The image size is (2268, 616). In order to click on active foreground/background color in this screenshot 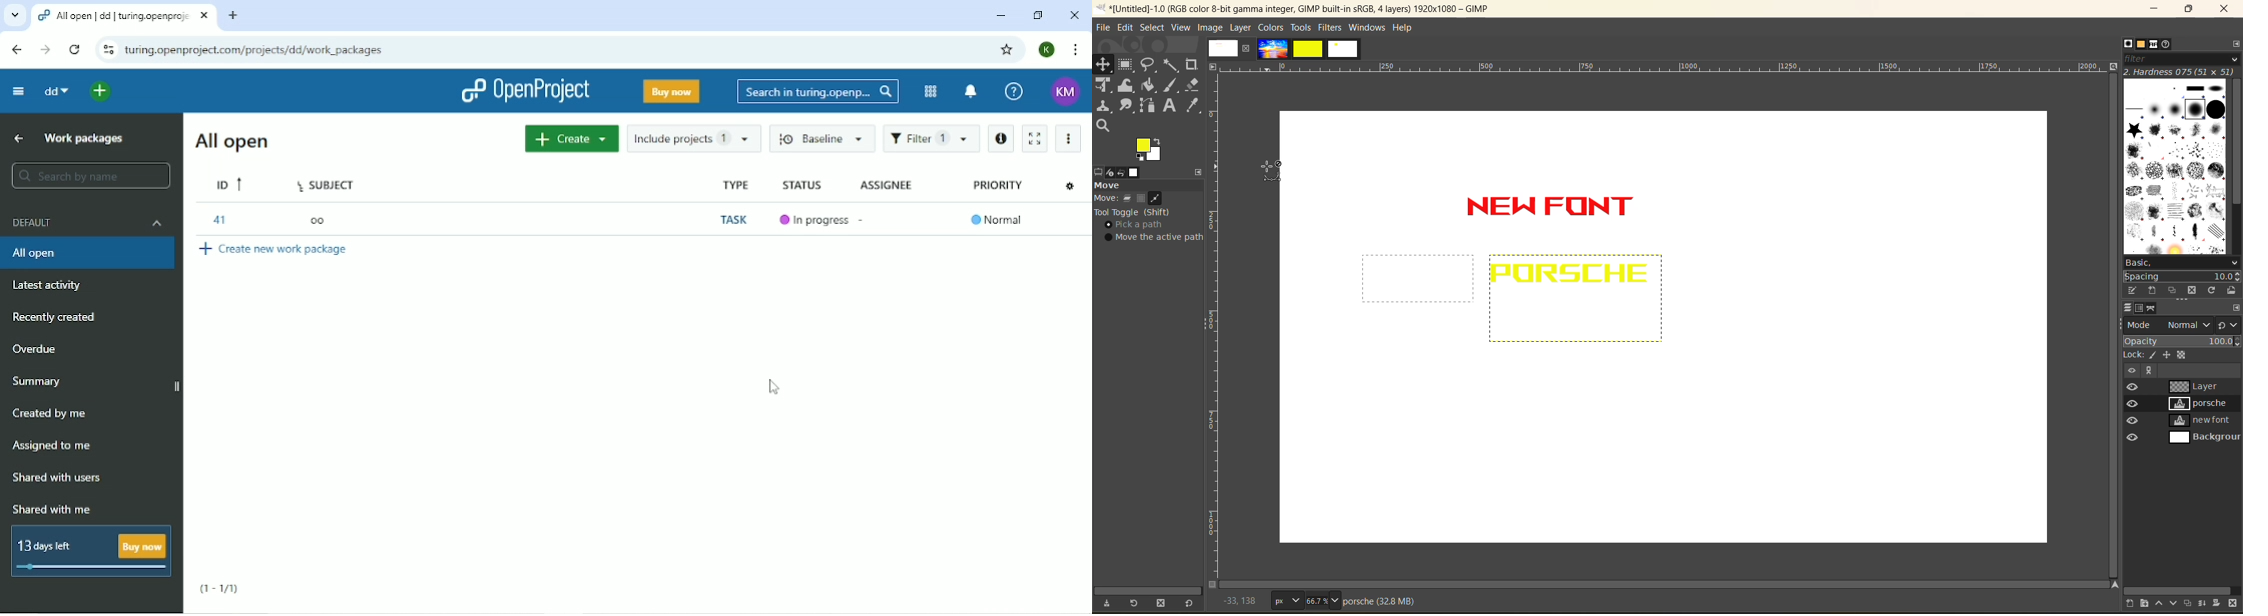, I will do `click(1149, 149)`.